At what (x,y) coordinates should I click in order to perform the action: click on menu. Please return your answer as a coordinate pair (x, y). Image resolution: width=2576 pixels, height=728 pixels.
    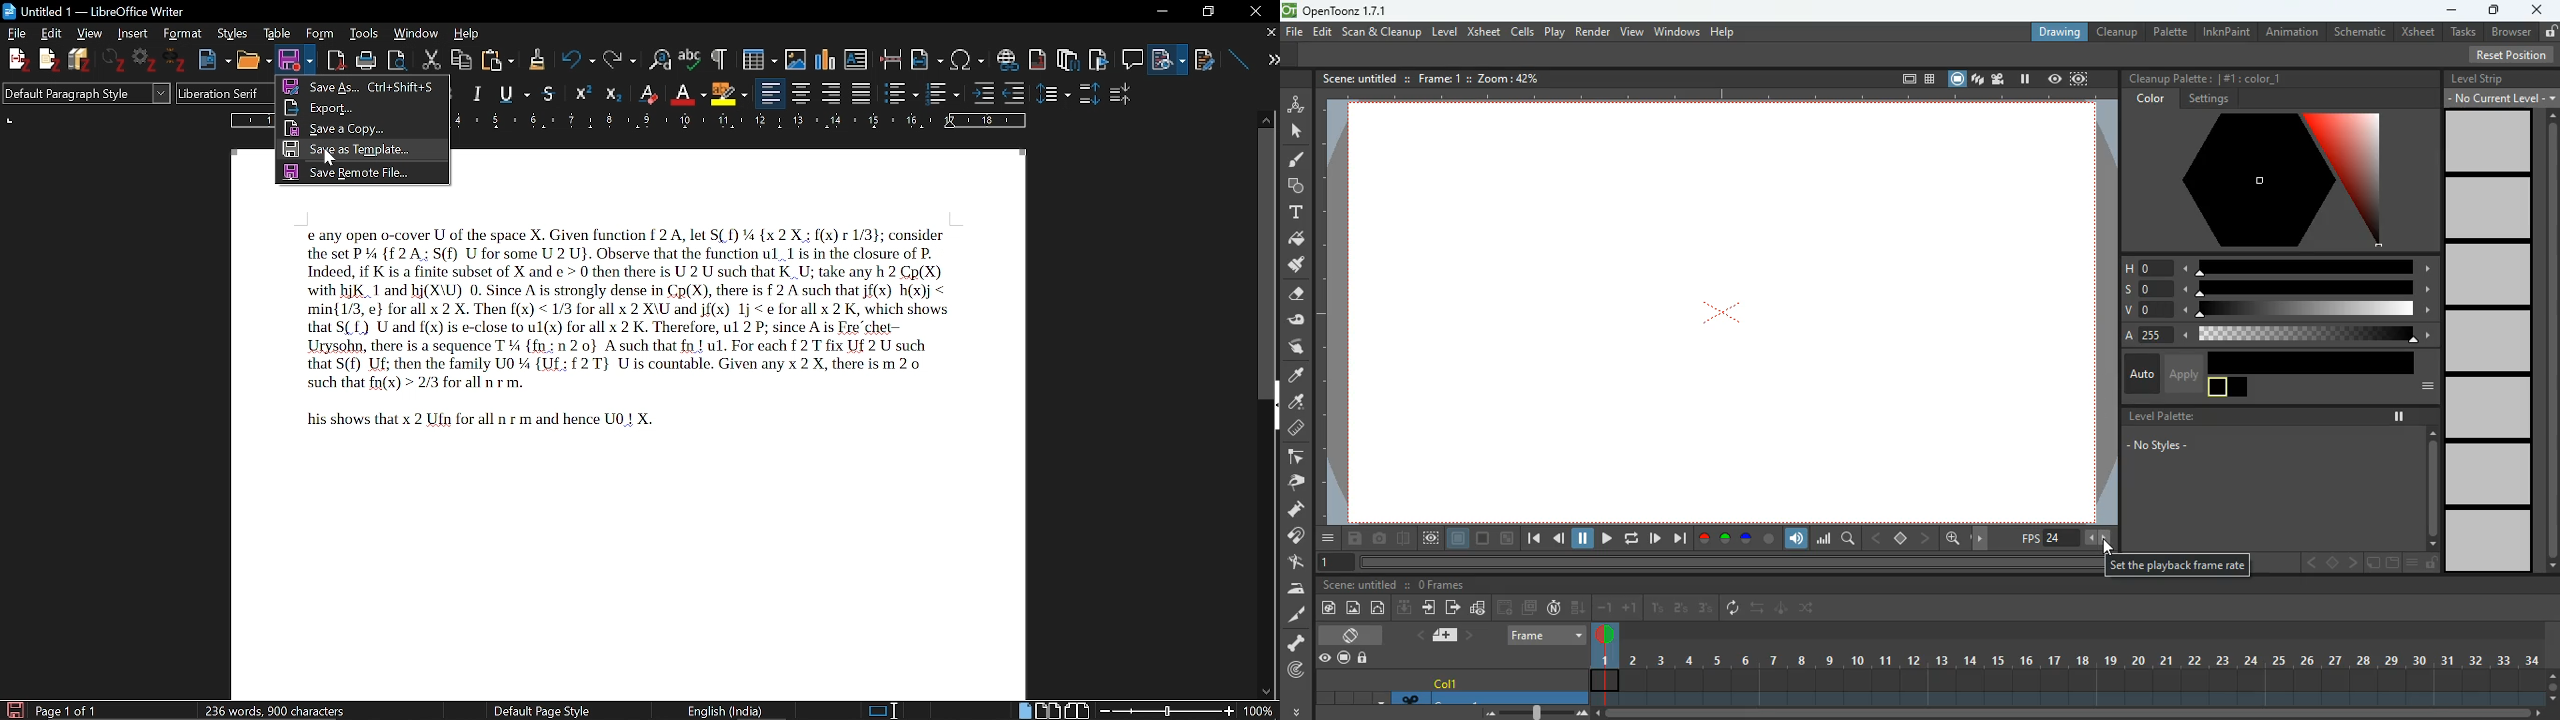
    Looking at the image, I should click on (1329, 540).